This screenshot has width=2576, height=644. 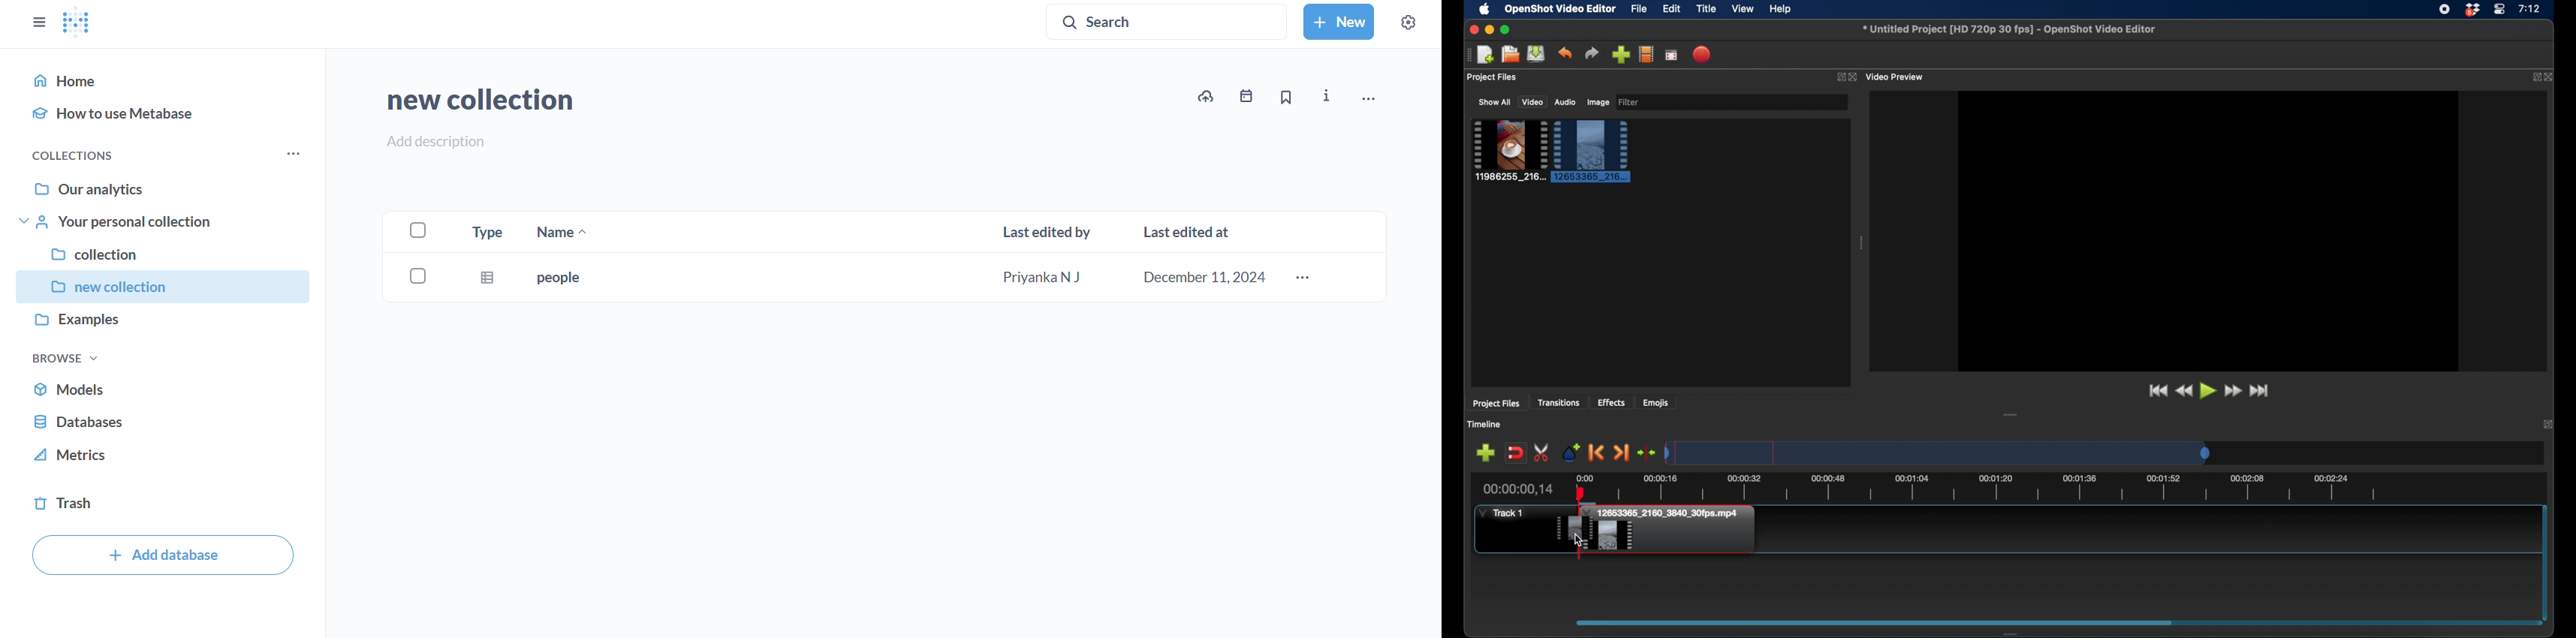 I want to click on timeline scale, so click(x=1938, y=453).